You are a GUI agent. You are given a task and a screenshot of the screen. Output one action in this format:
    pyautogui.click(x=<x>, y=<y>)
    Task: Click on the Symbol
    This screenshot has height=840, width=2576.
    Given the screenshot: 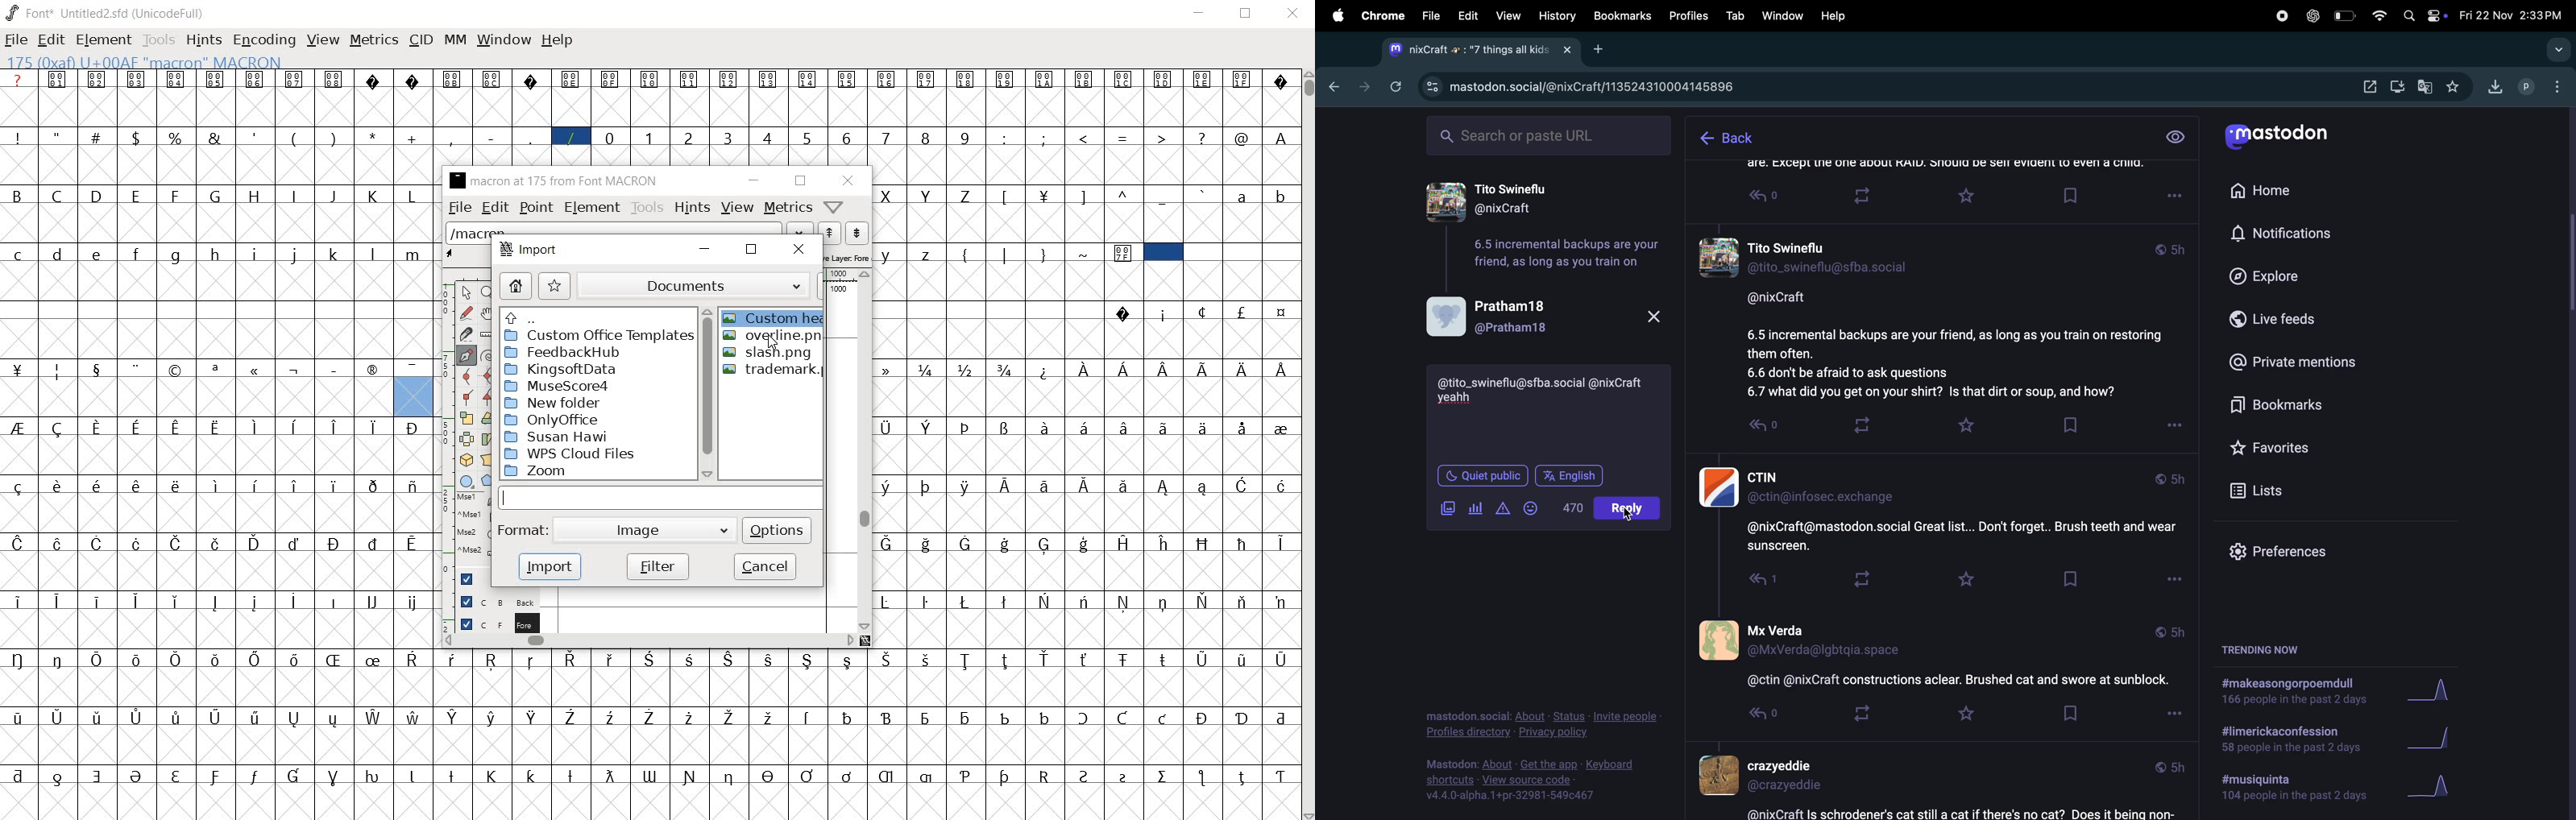 What is the action you would take?
    pyautogui.click(x=412, y=81)
    